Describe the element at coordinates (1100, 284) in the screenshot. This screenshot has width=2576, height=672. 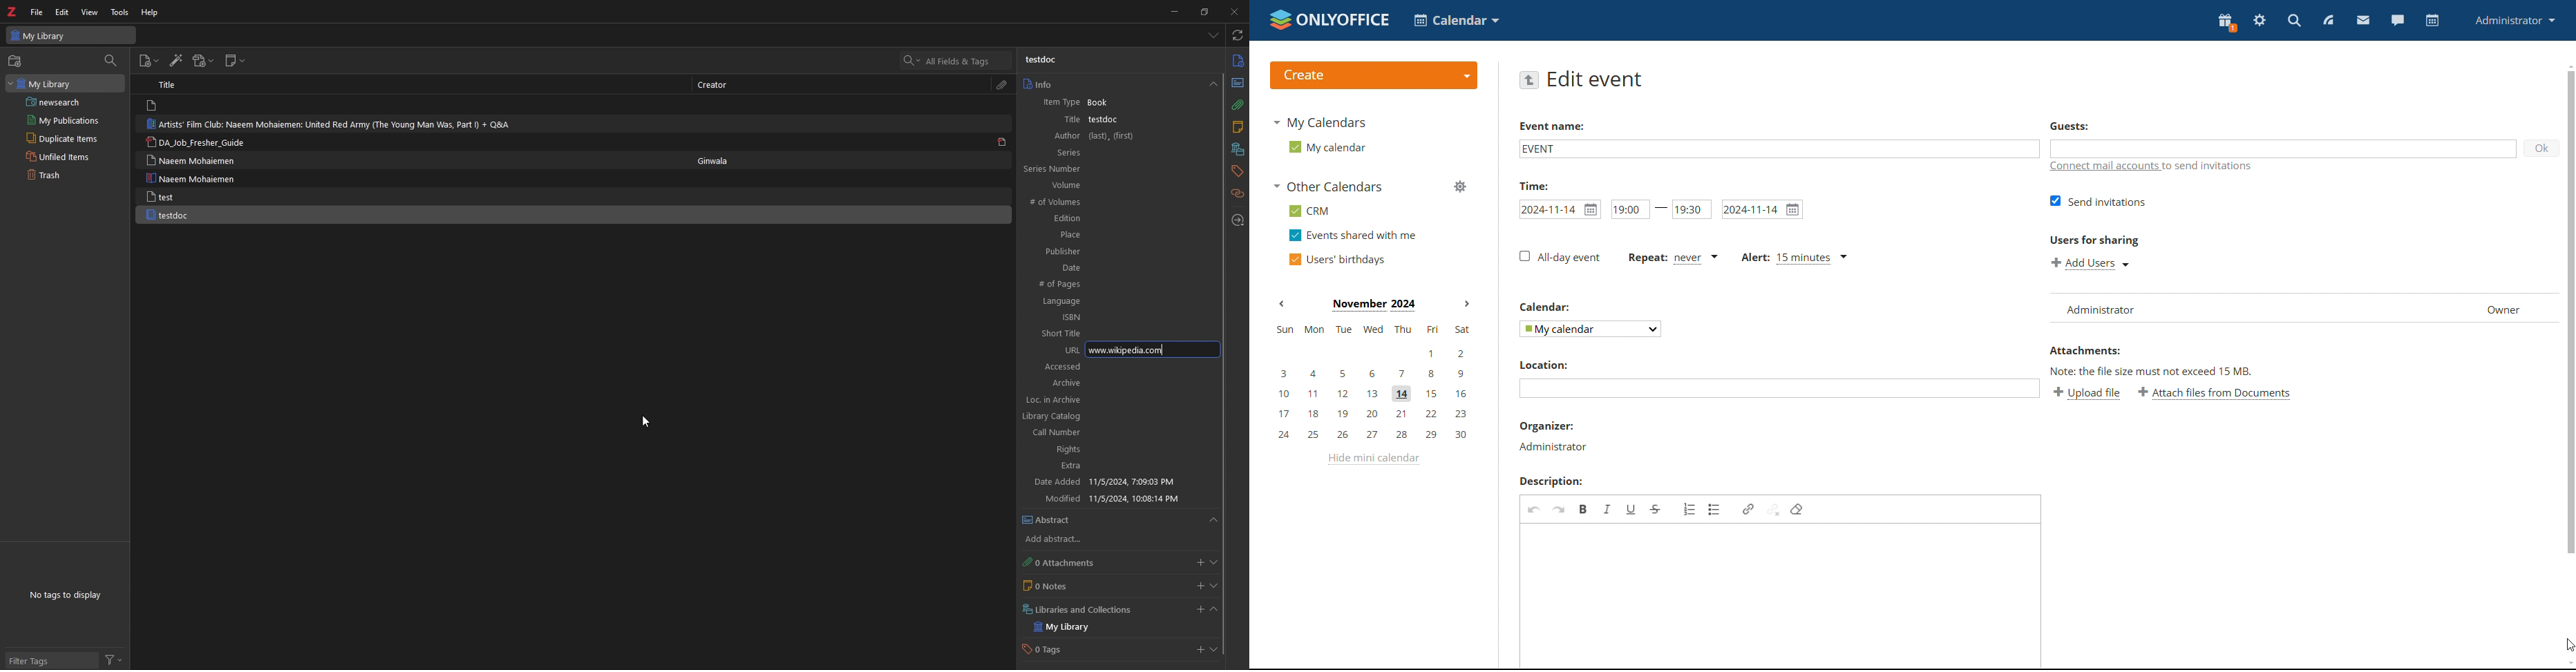
I see `# of Pages` at that location.